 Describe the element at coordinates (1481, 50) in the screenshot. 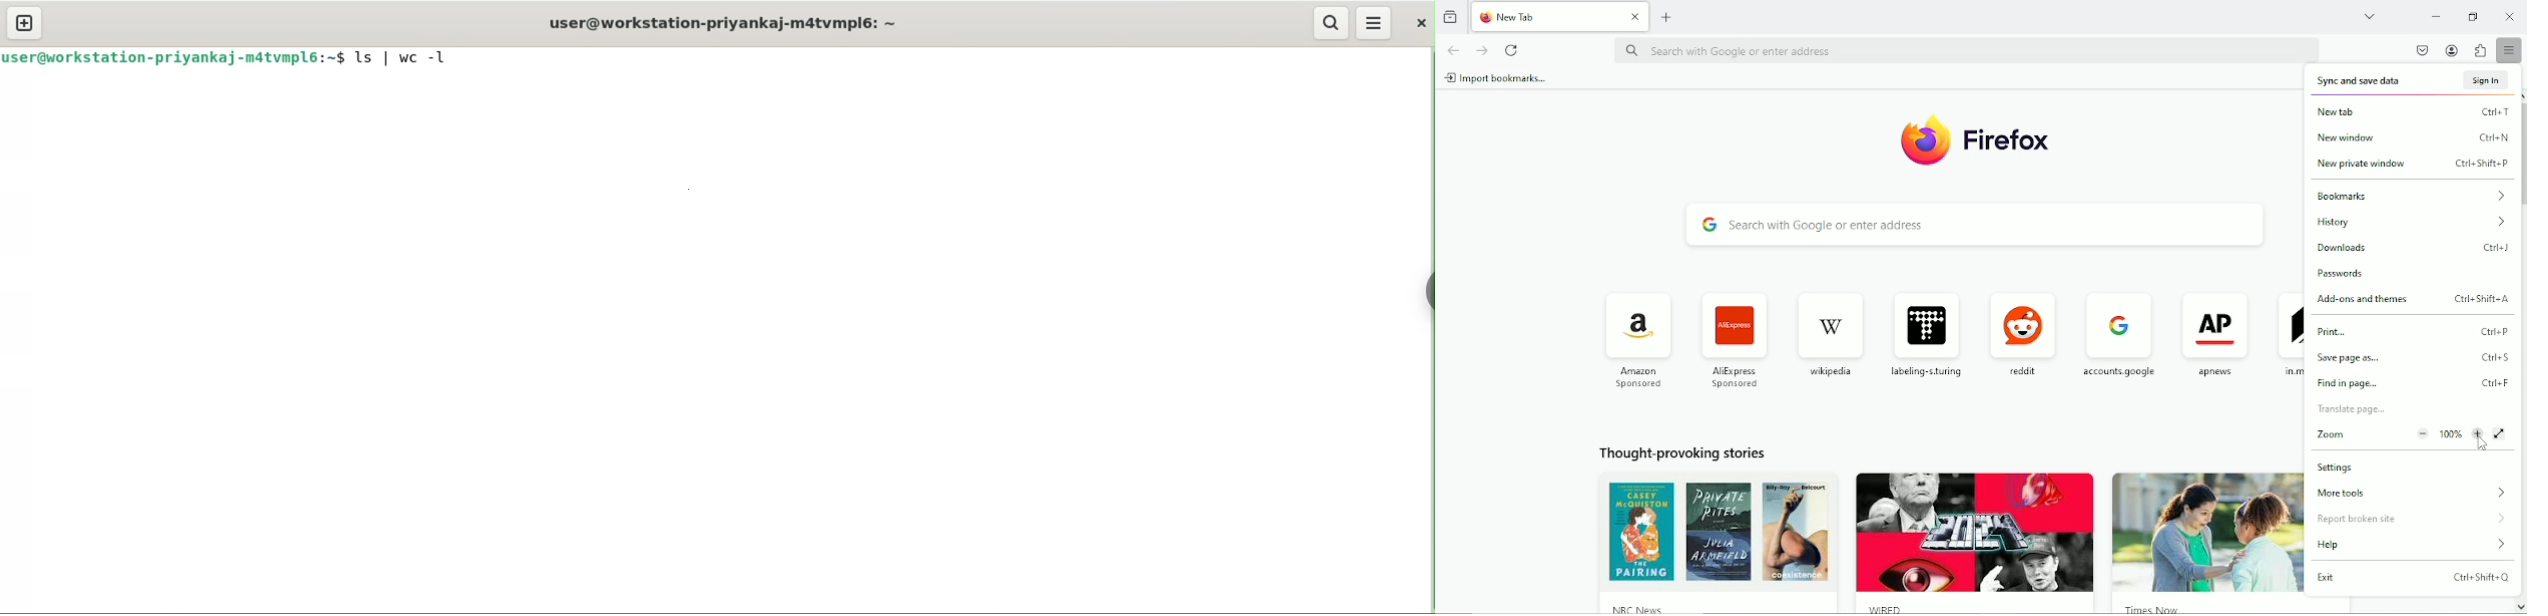

I see `go forward` at that location.